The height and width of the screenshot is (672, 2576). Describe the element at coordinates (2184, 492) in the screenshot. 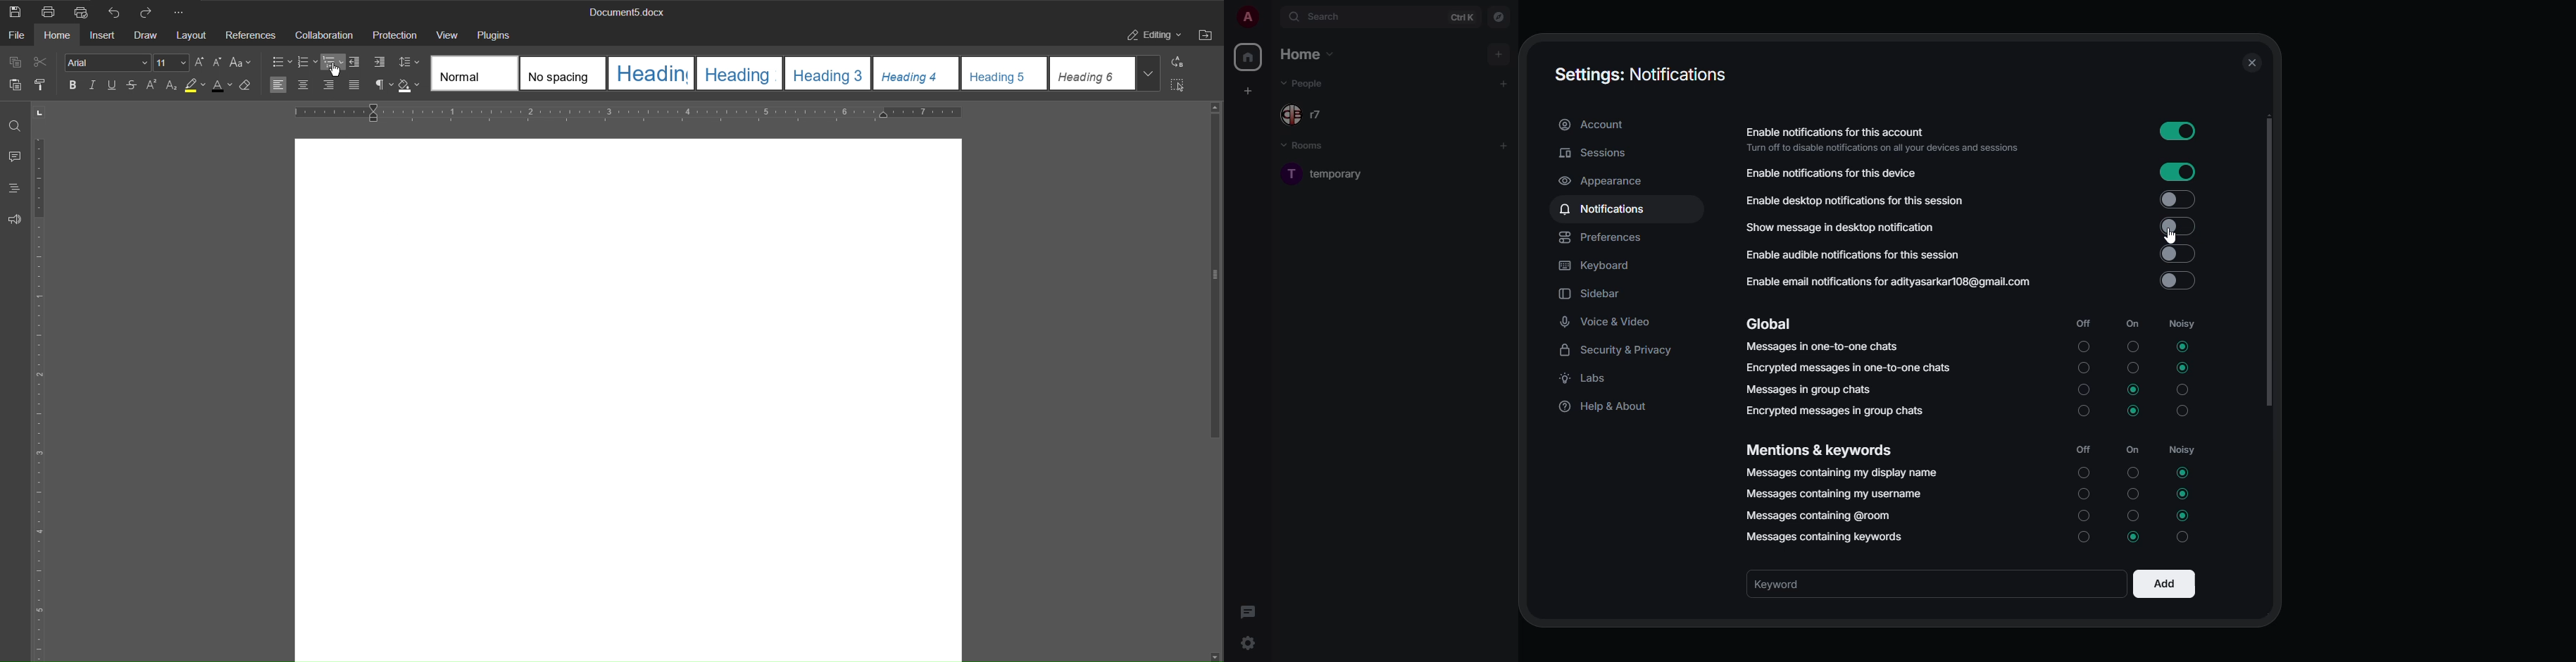

I see `selected` at that location.